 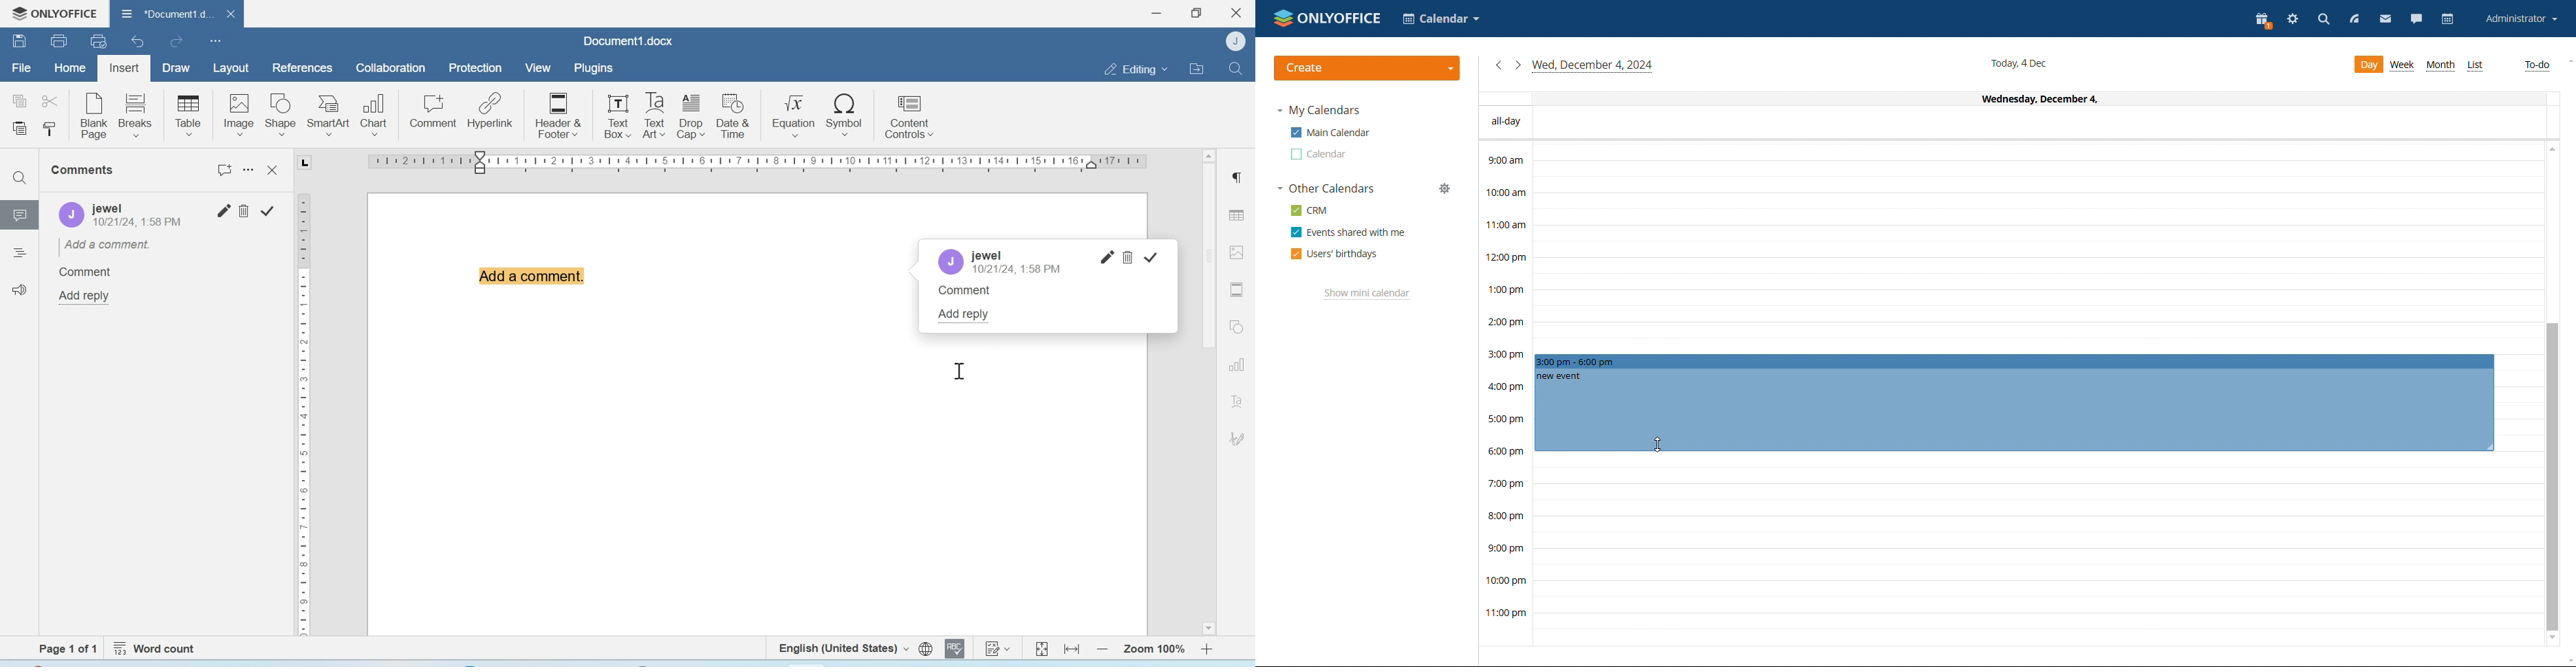 What do you see at coordinates (304, 406) in the screenshot?
I see `Scale` at bounding box center [304, 406].